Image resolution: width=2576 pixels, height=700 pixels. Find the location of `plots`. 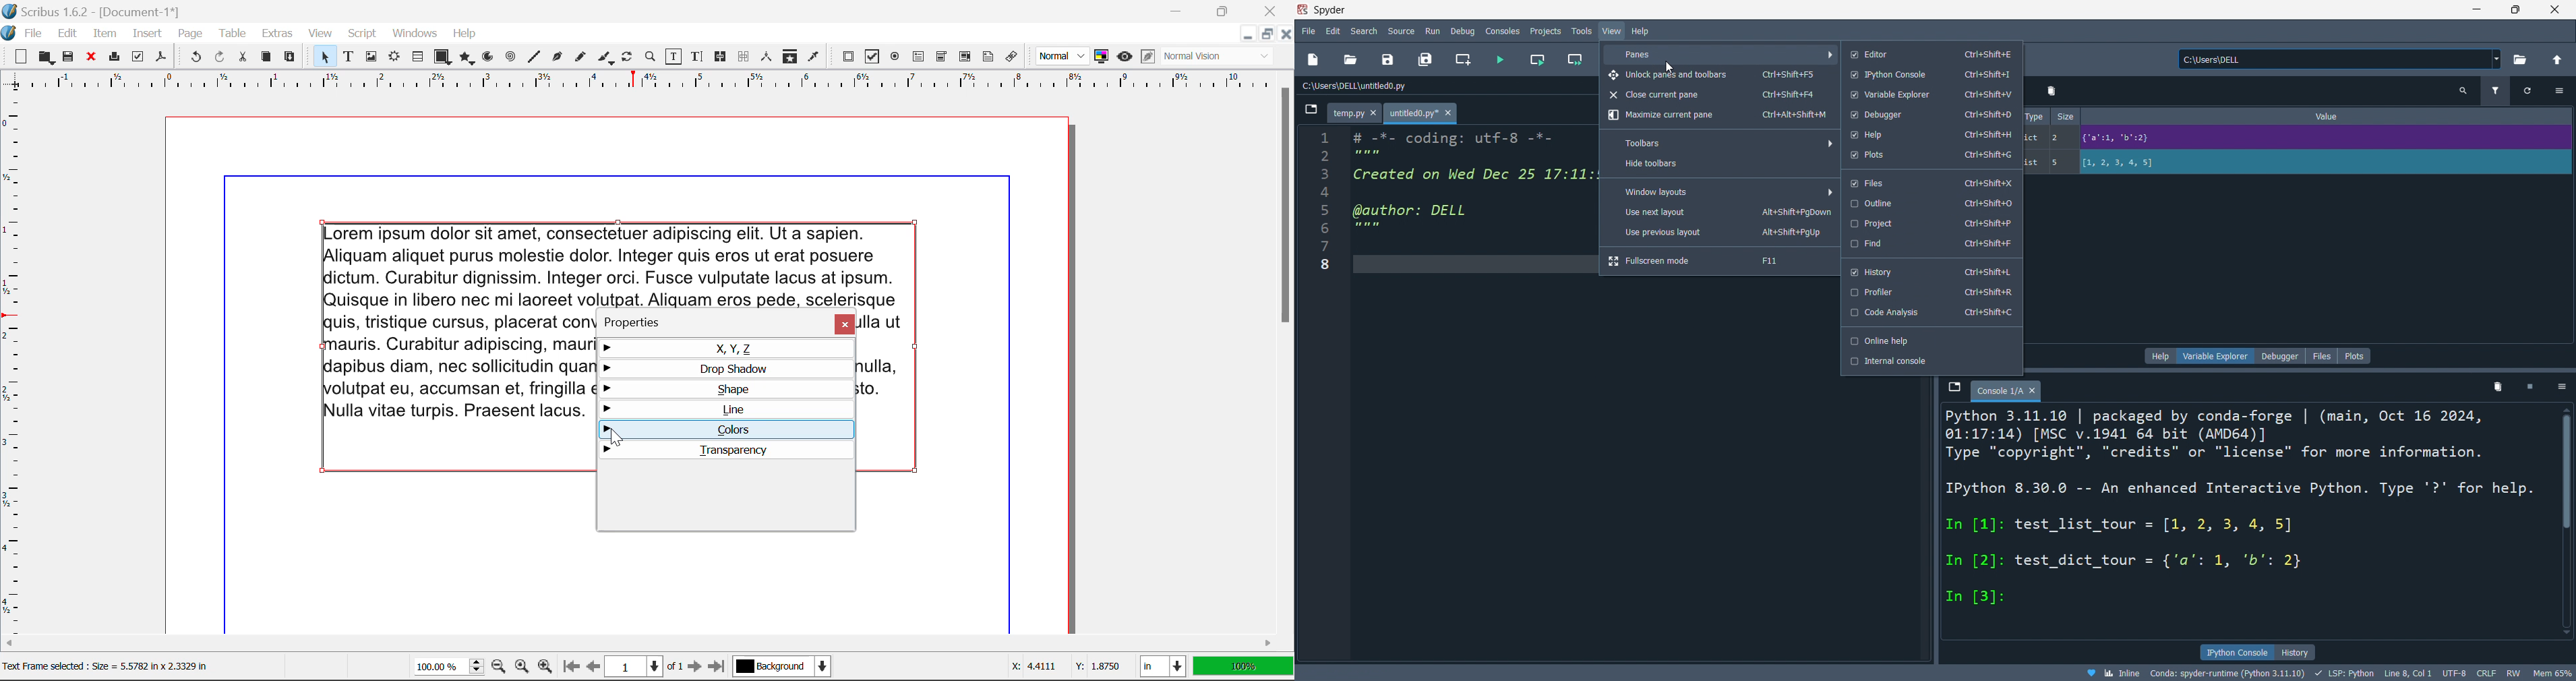

plots is located at coordinates (1933, 155).